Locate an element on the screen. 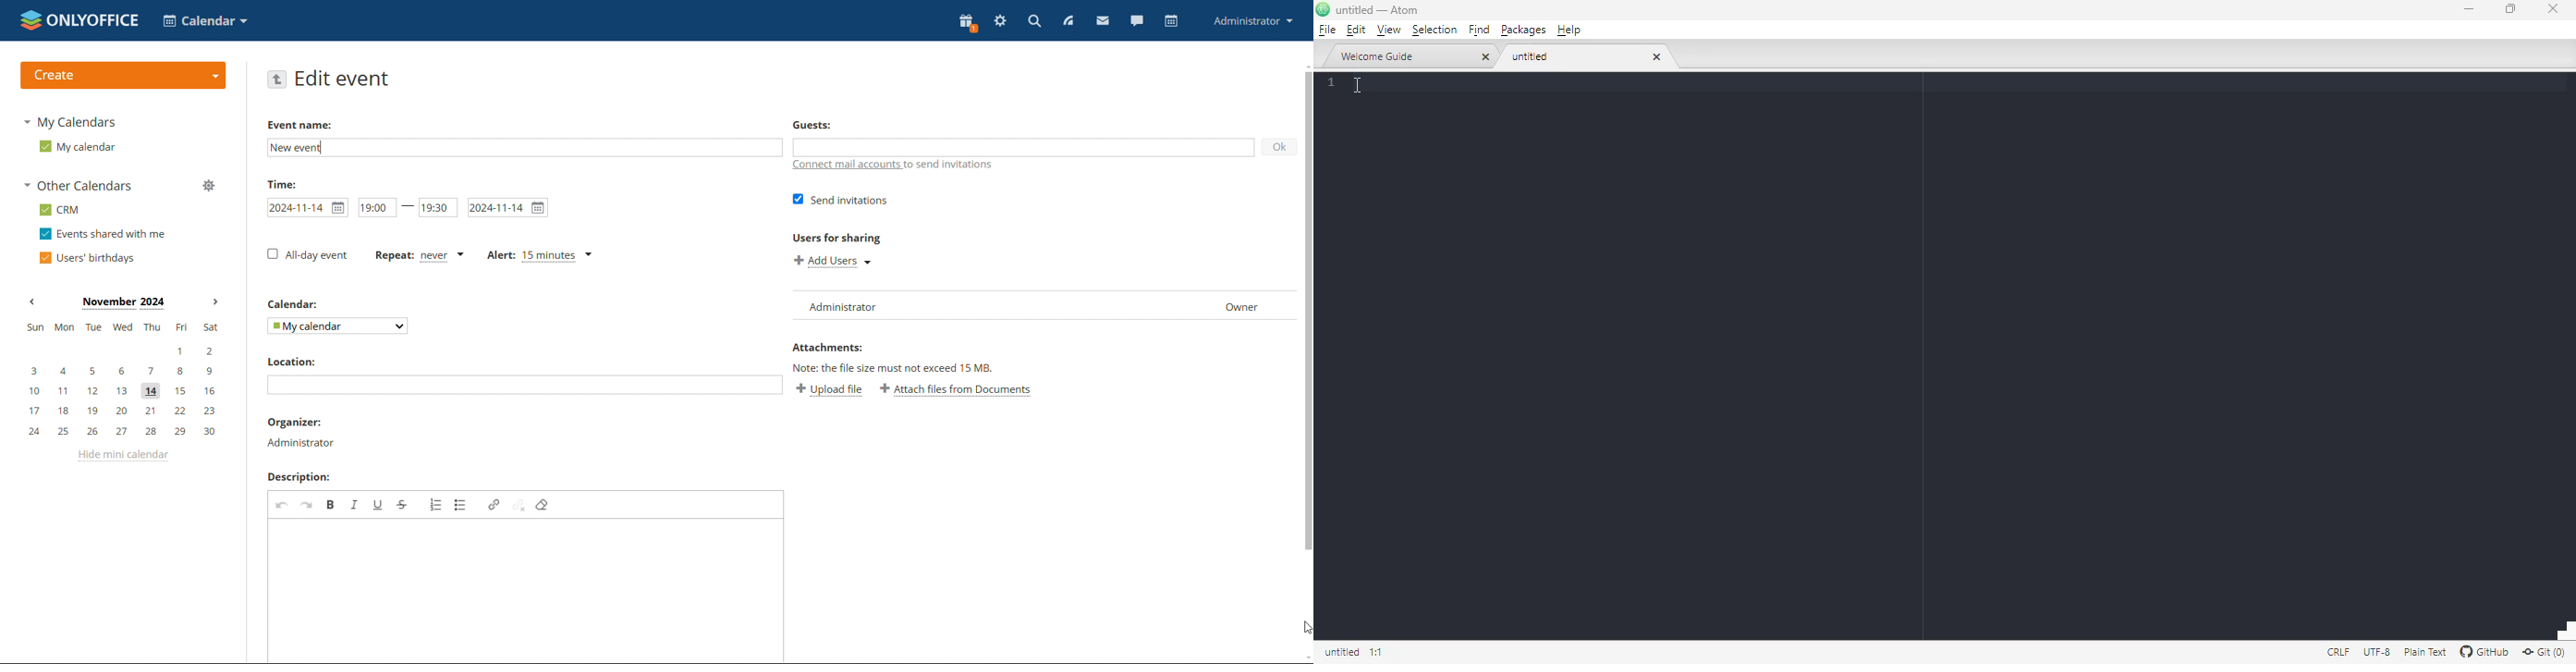 The height and width of the screenshot is (672, 2576). current month is located at coordinates (123, 303).